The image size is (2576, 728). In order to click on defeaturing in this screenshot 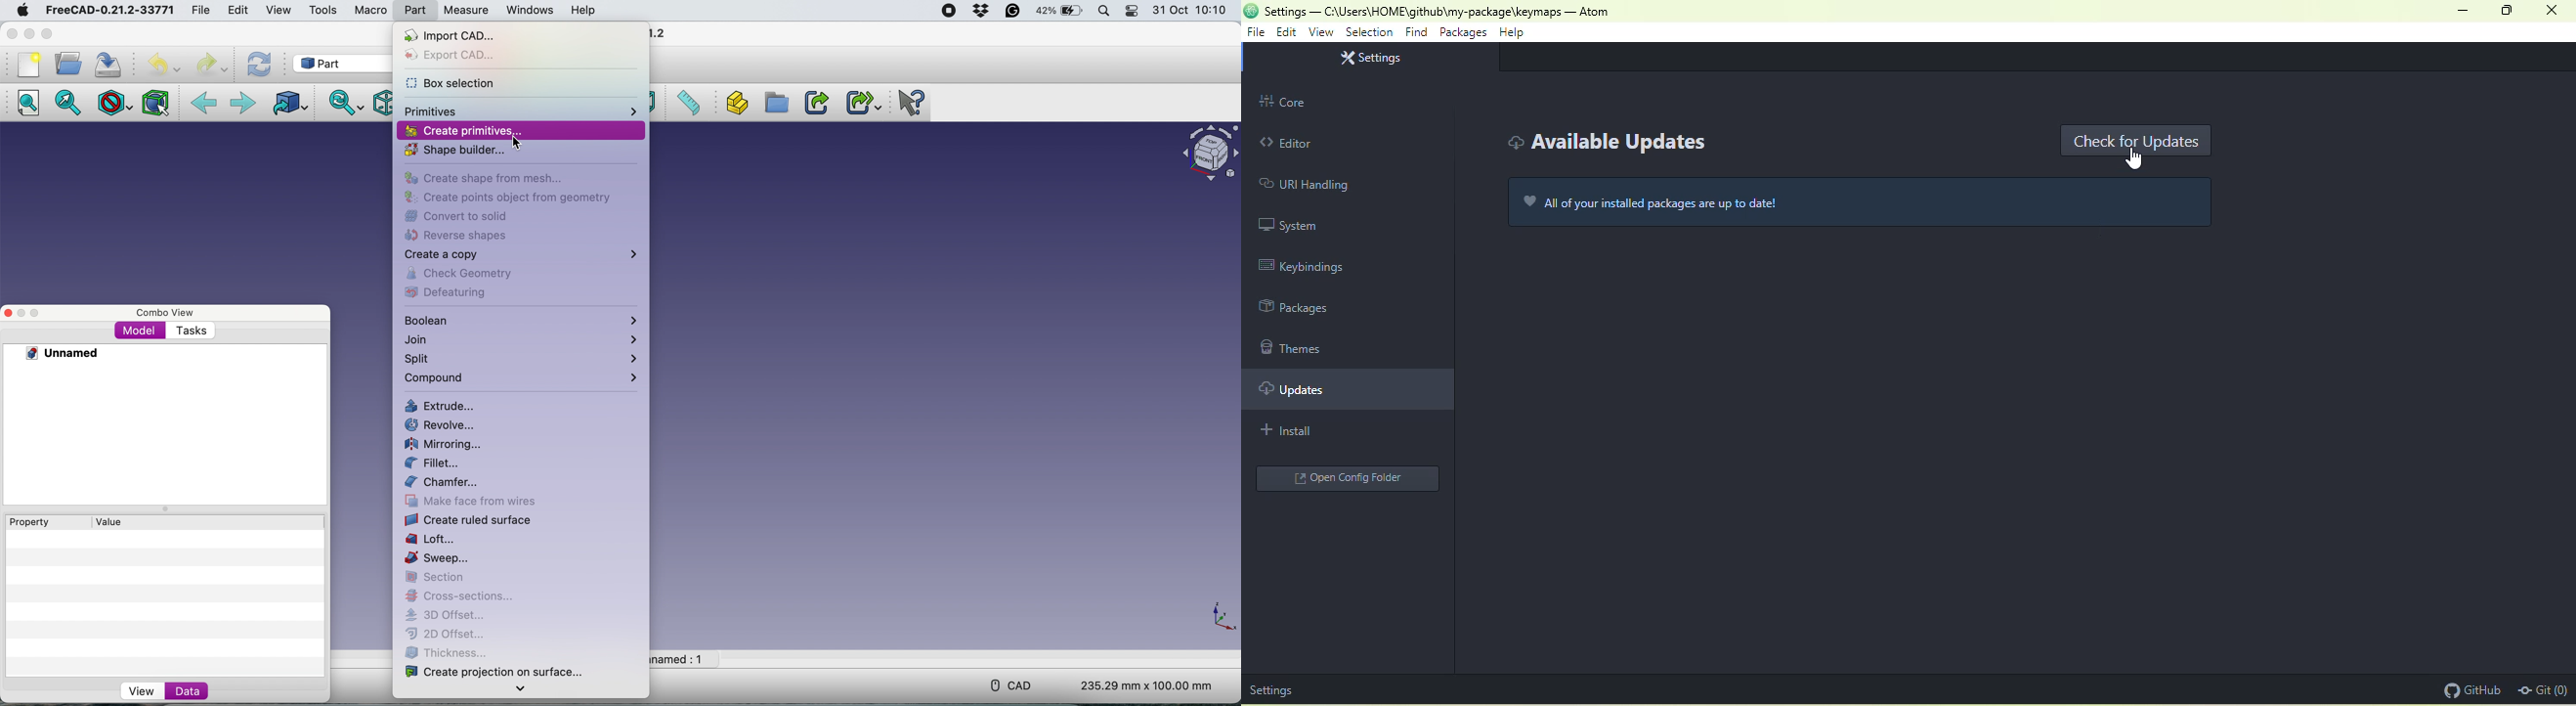, I will do `click(449, 293)`.